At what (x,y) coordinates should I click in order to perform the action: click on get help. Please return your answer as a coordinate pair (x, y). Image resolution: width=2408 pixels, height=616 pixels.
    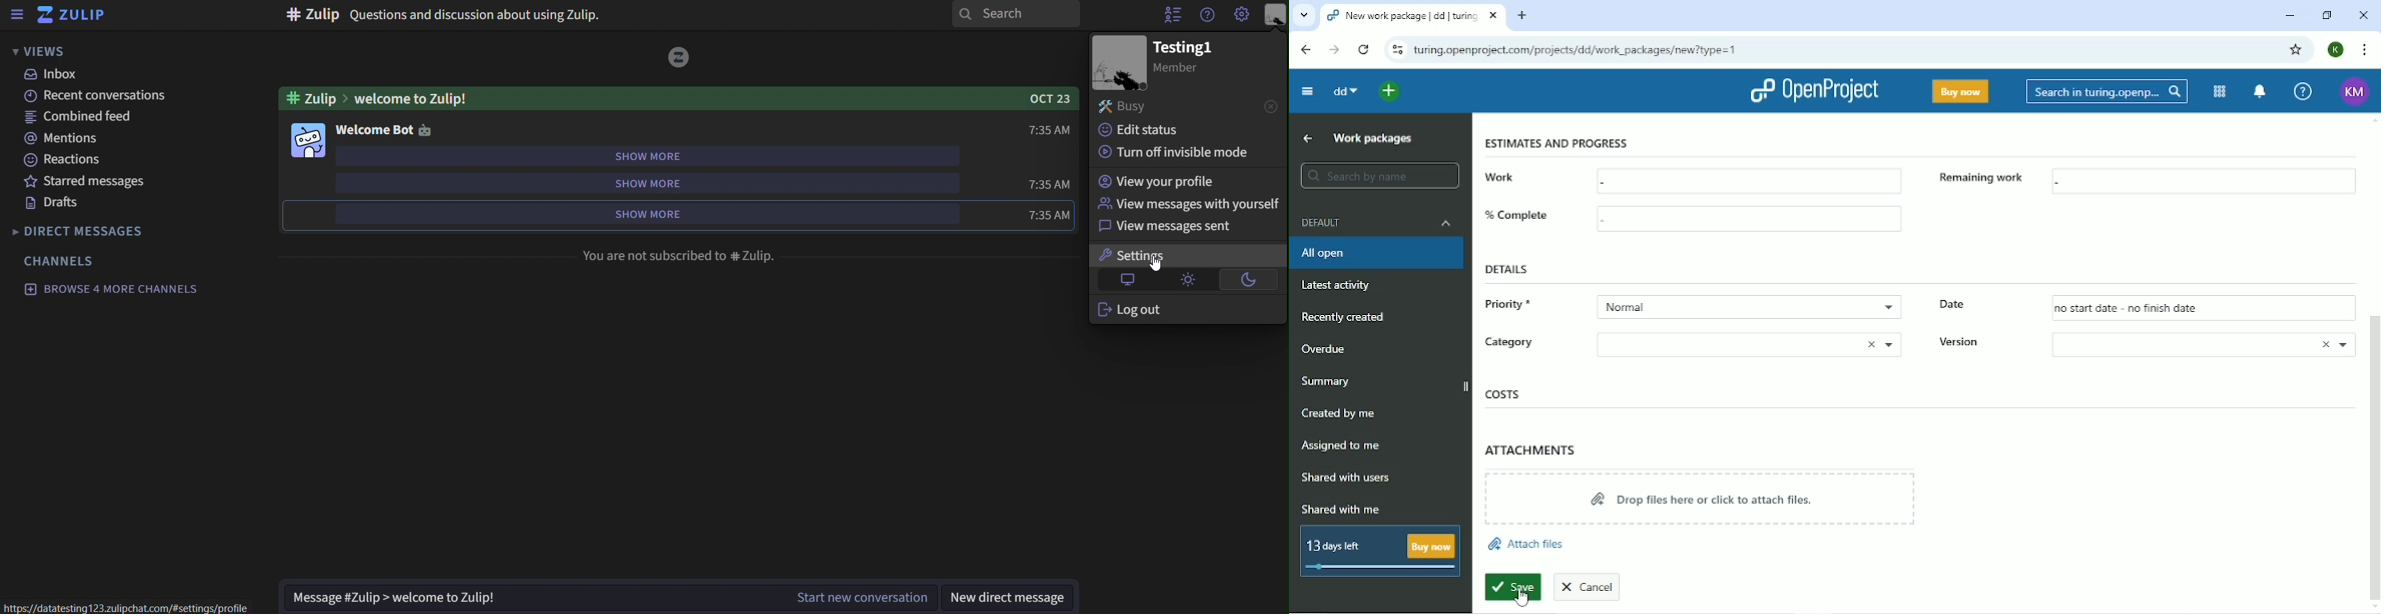
    Looking at the image, I should click on (1209, 16).